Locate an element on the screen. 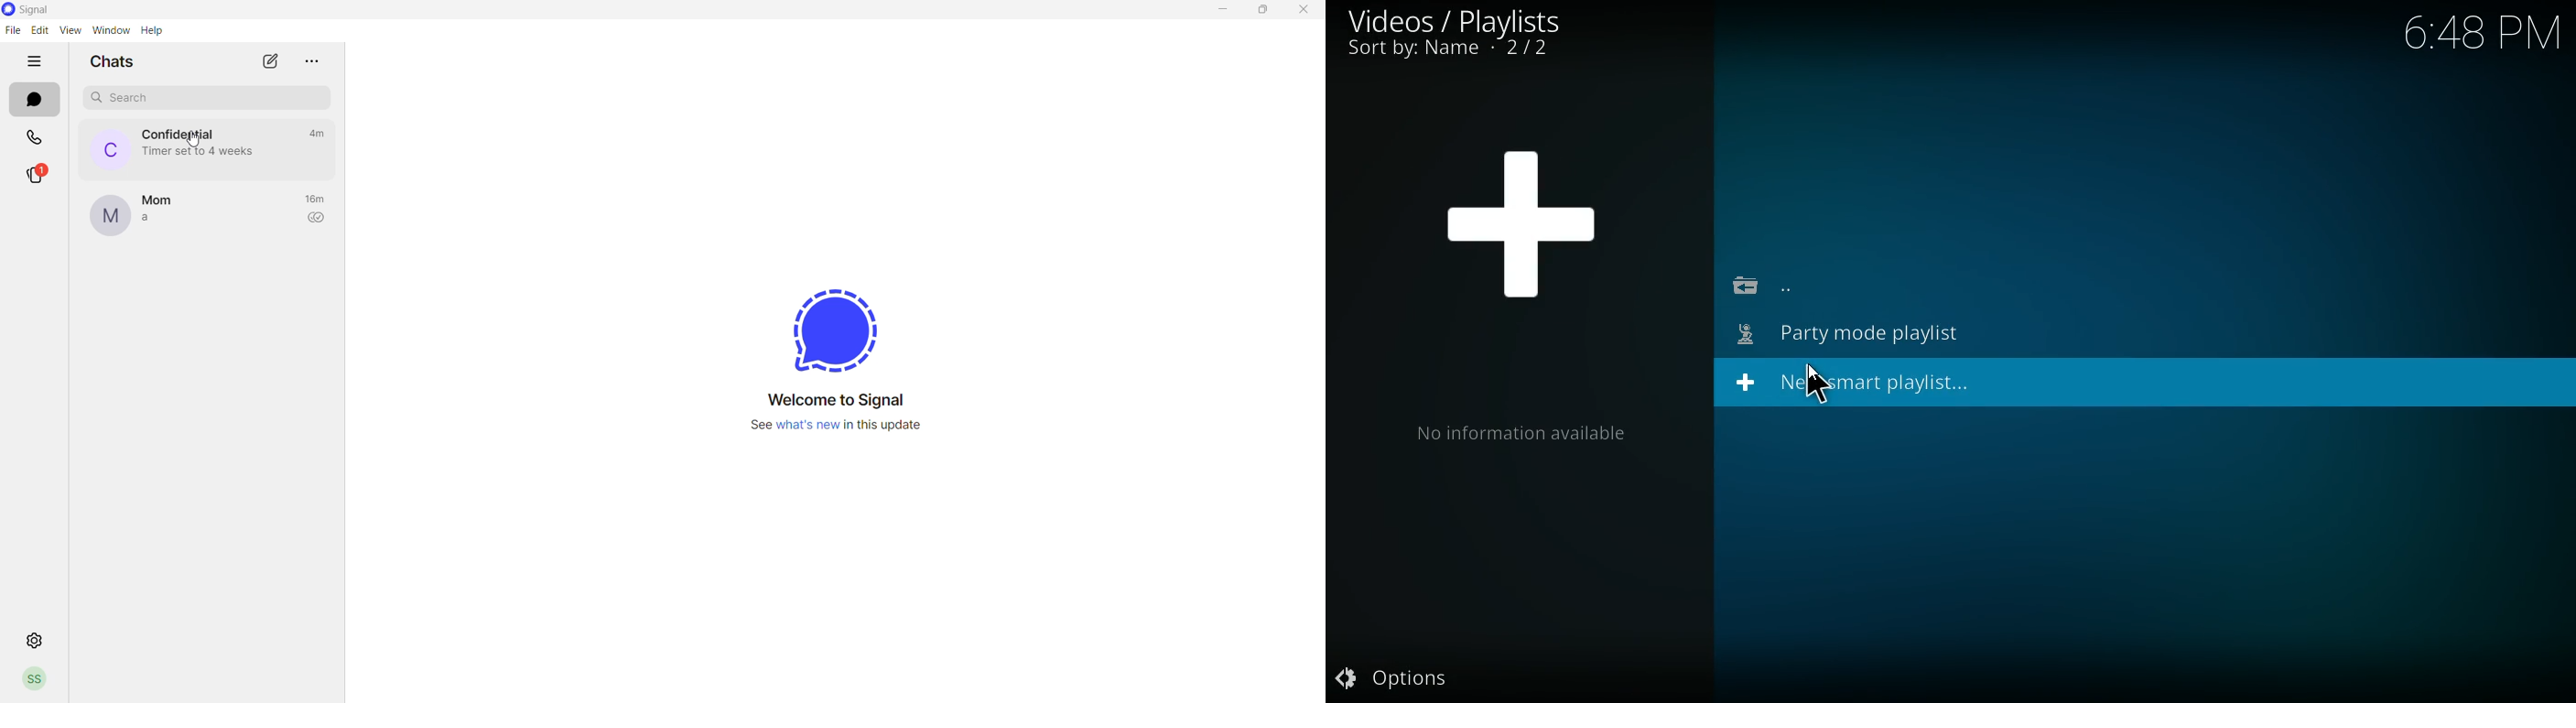  help is located at coordinates (153, 31).